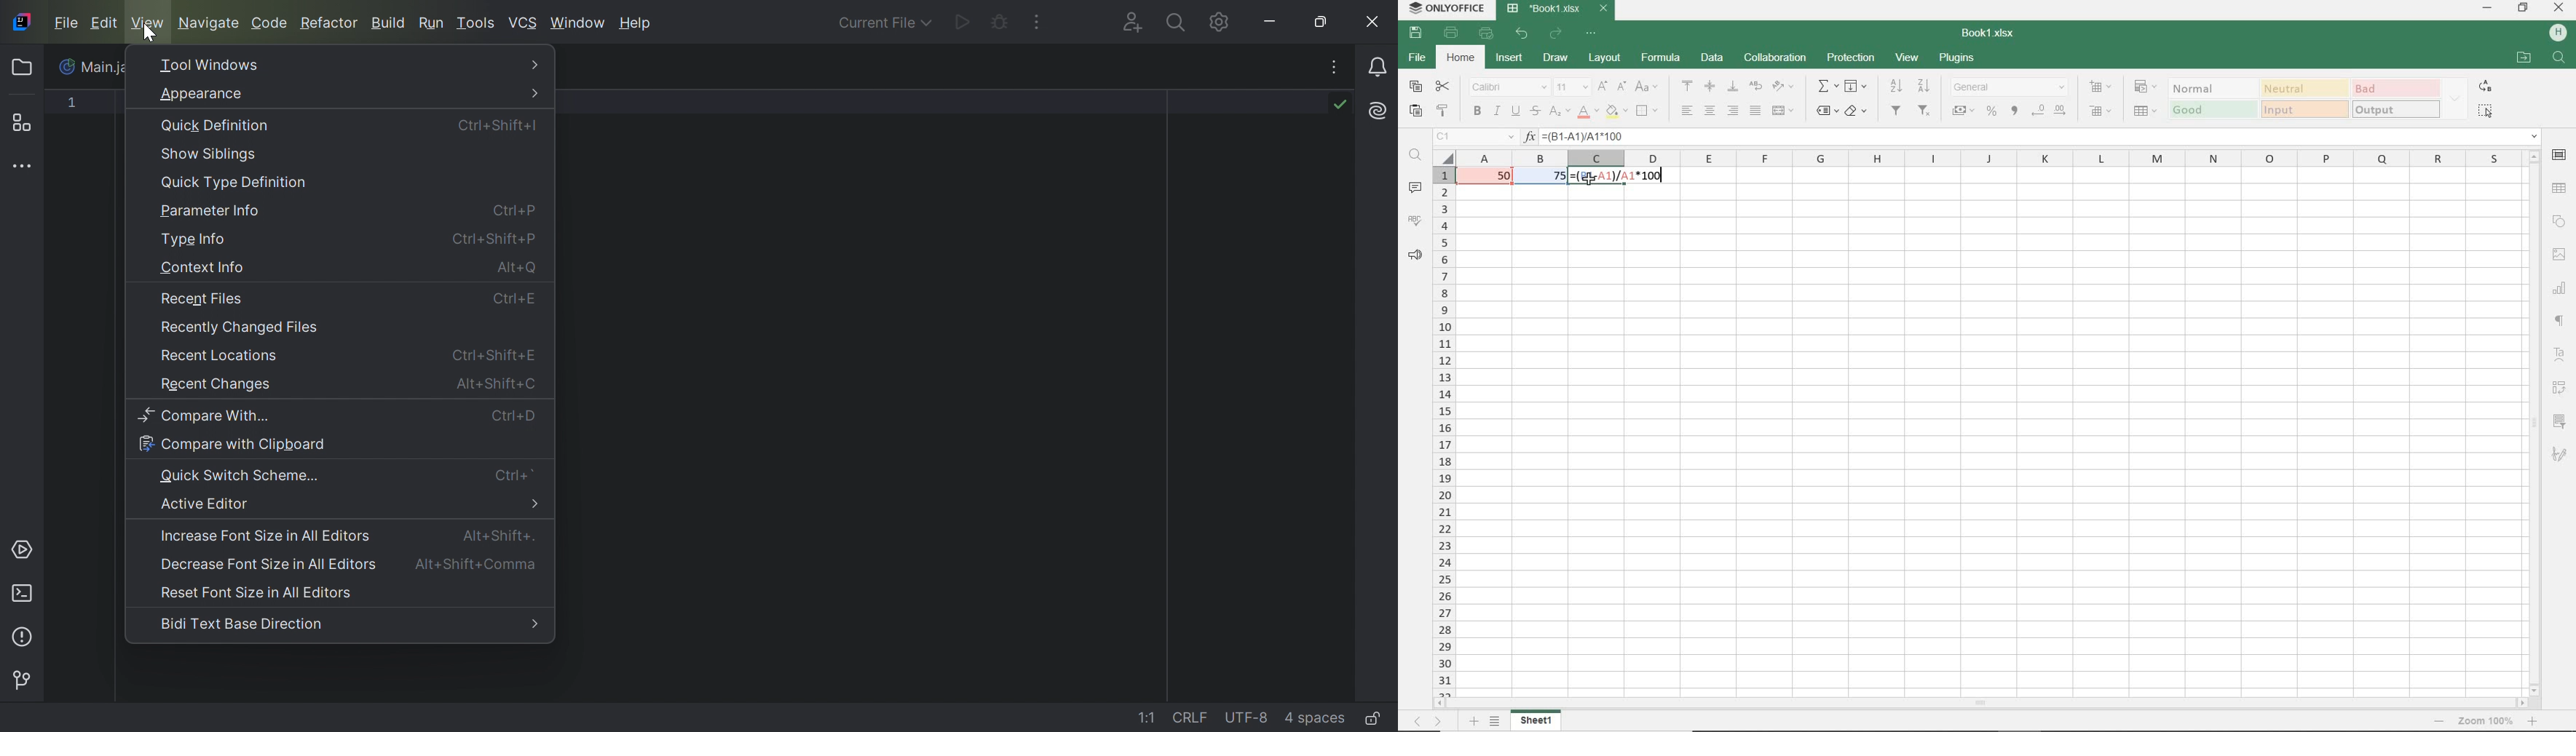 This screenshot has height=756, width=2576. I want to click on underline, so click(1516, 113).